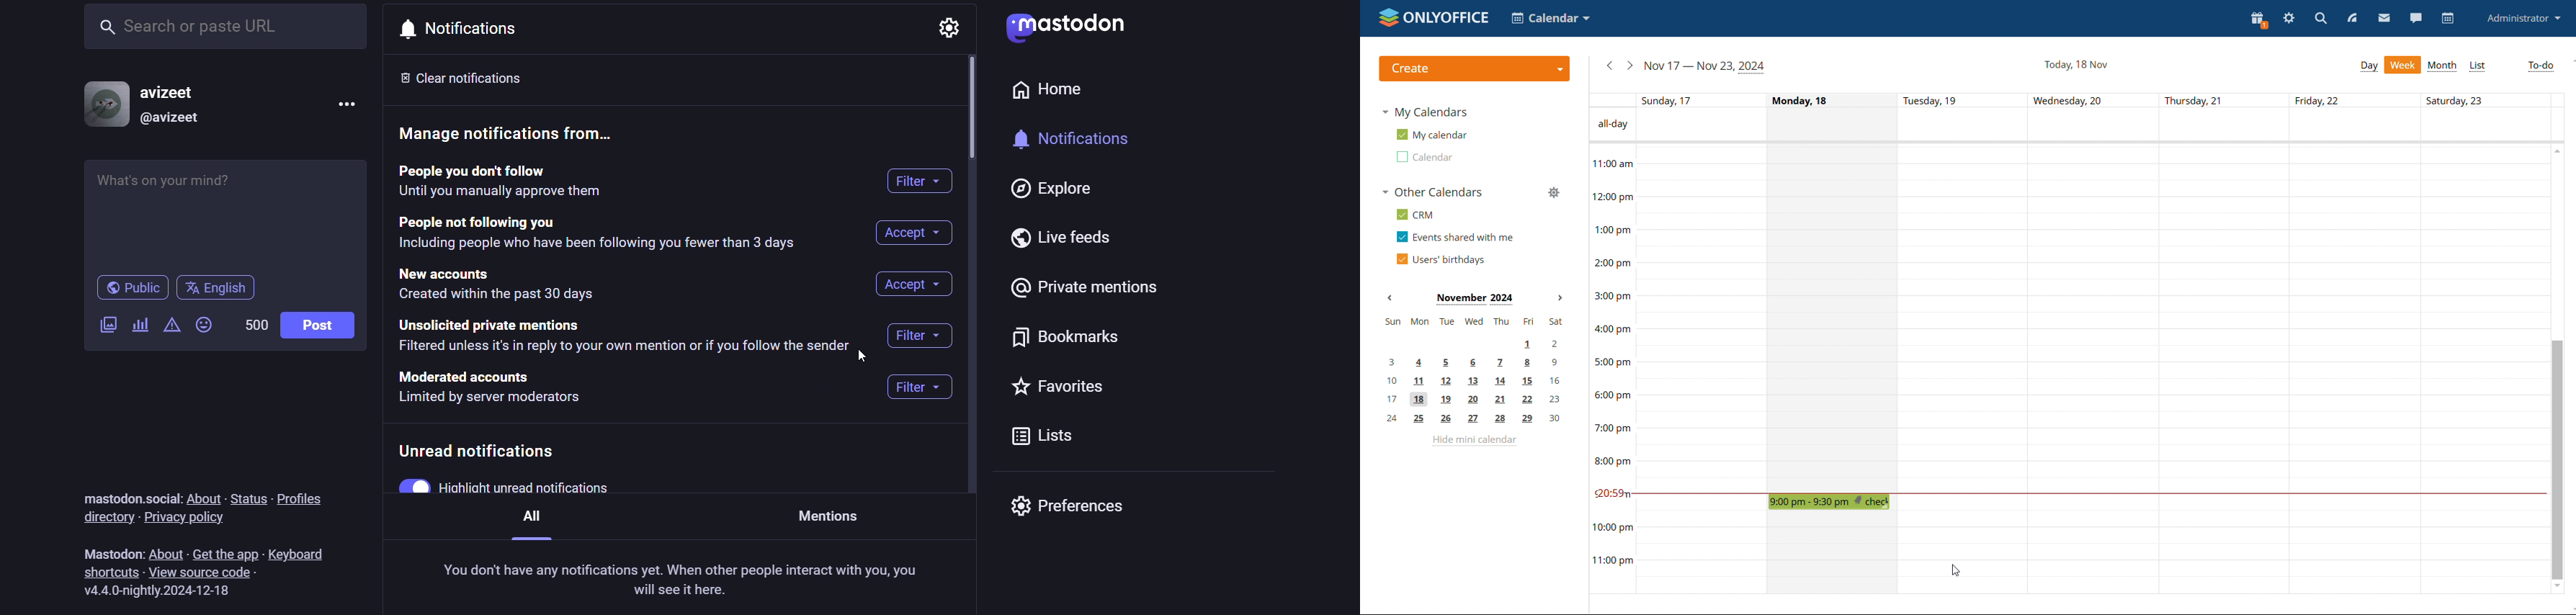 The height and width of the screenshot is (616, 2576). Describe the element at coordinates (1064, 388) in the screenshot. I see `favorites` at that location.